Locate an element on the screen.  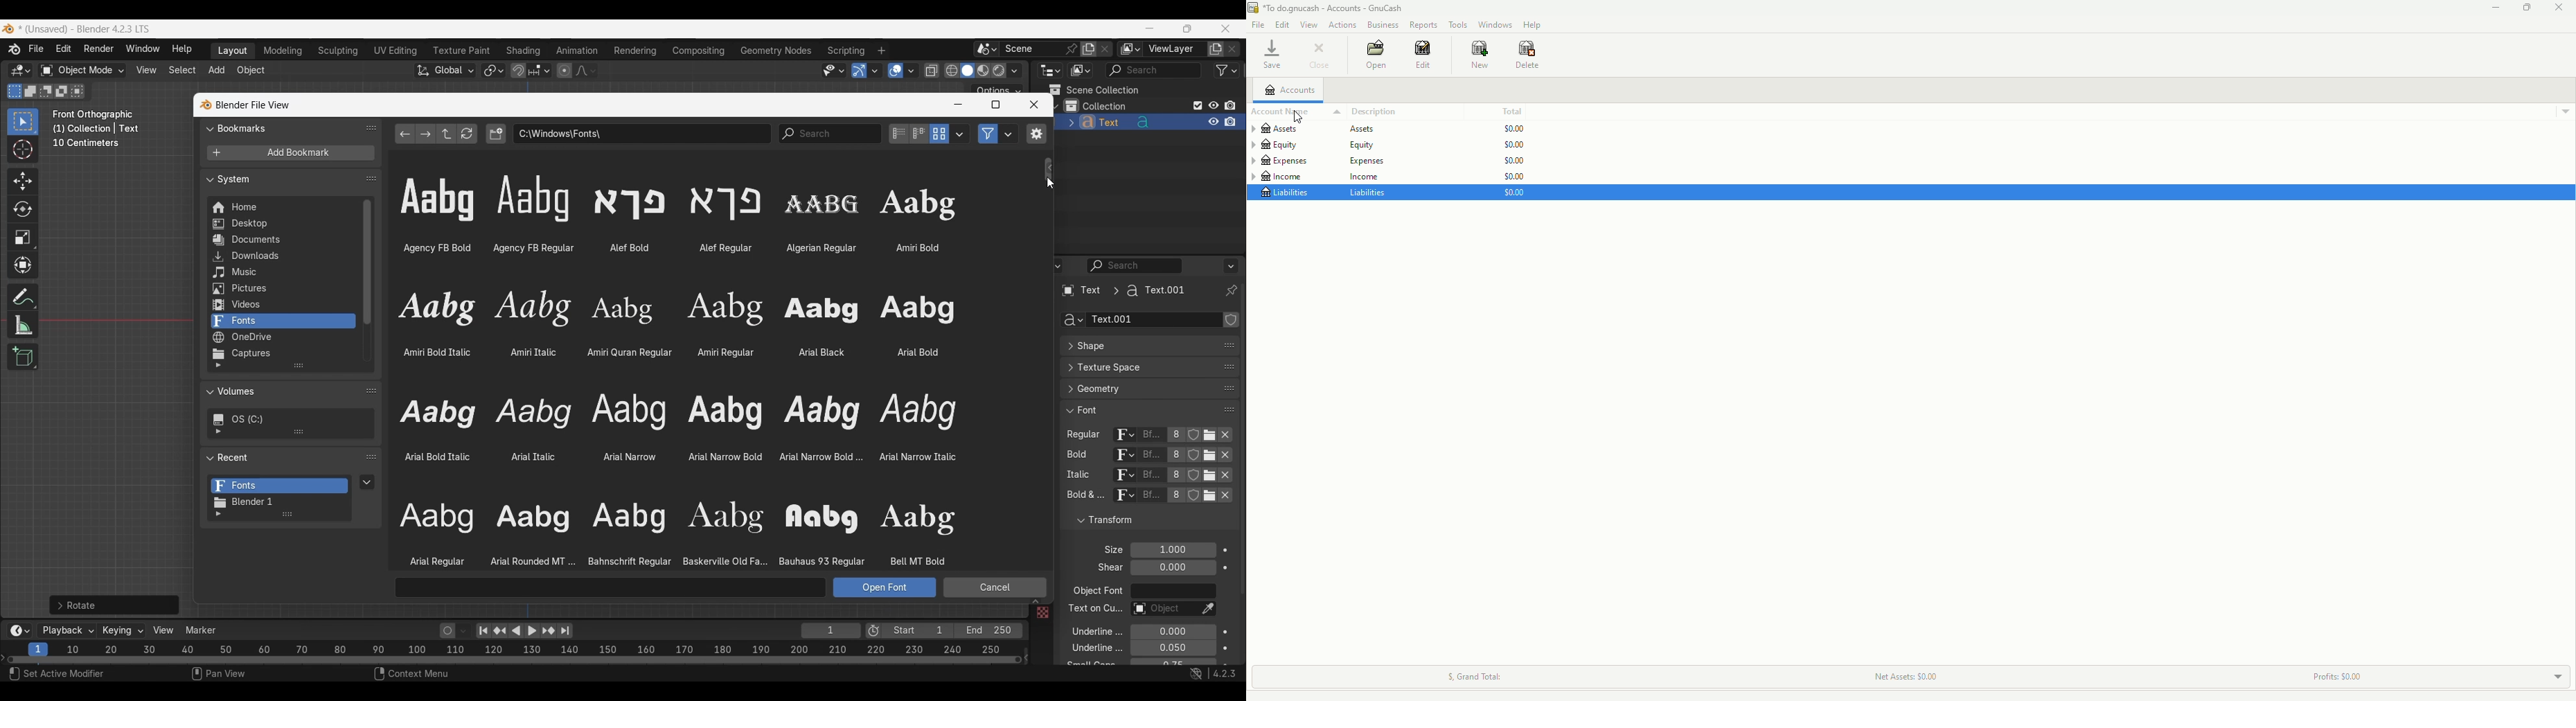
Videos folder is located at coordinates (282, 305).